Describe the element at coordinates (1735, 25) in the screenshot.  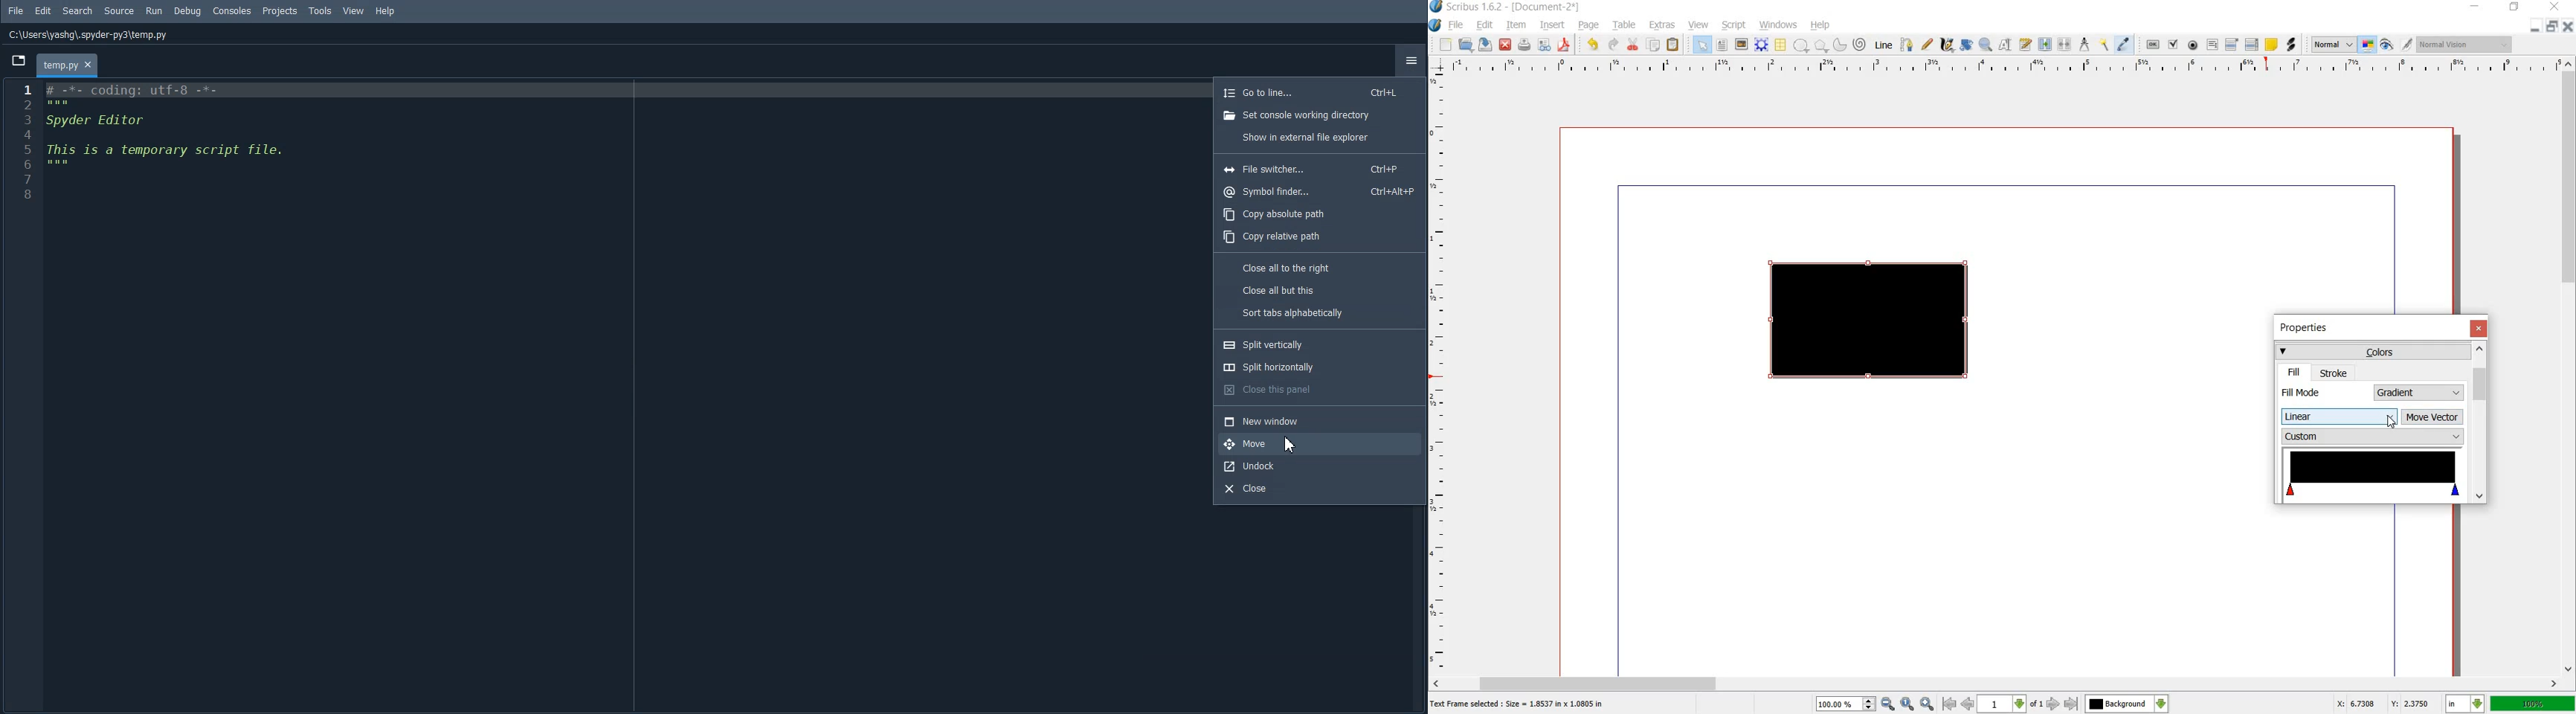
I see `script` at that location.